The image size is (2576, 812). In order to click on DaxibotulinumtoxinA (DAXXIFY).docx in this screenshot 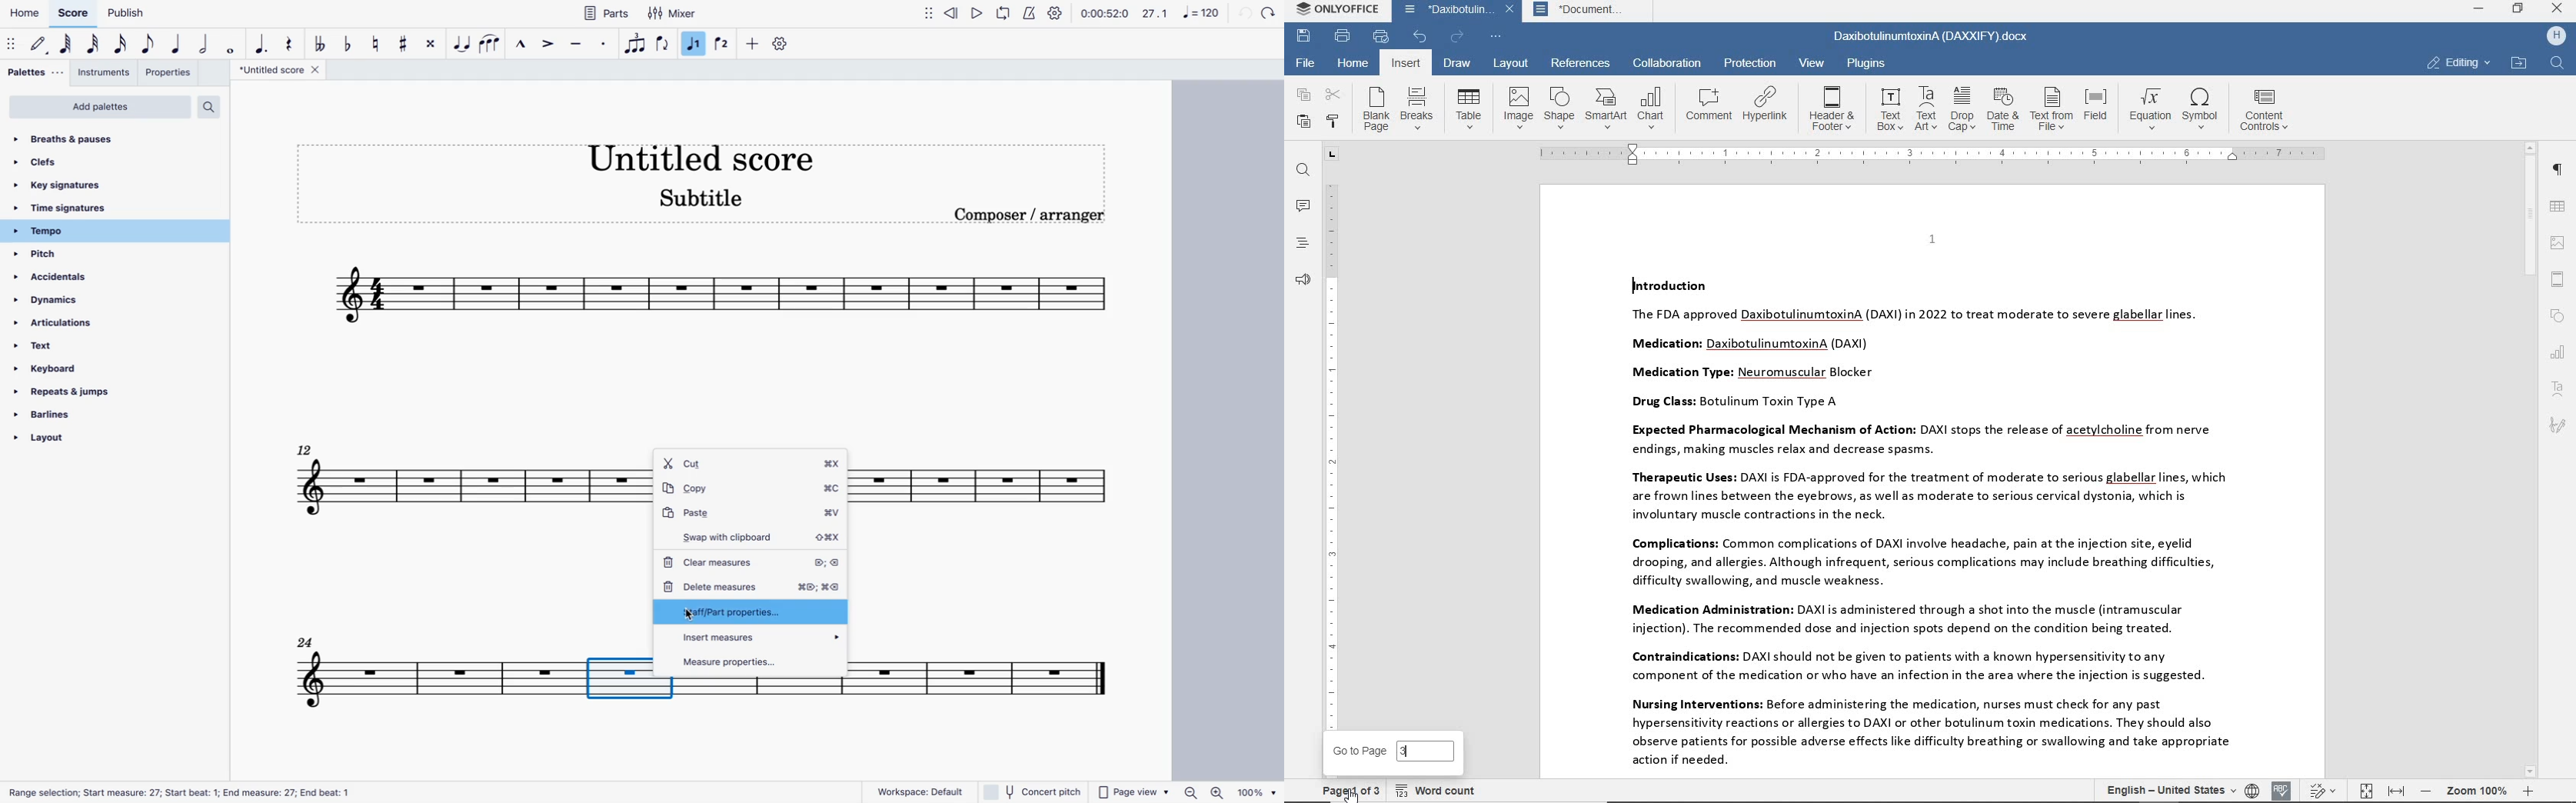, I will do `click(1932, 38)`.